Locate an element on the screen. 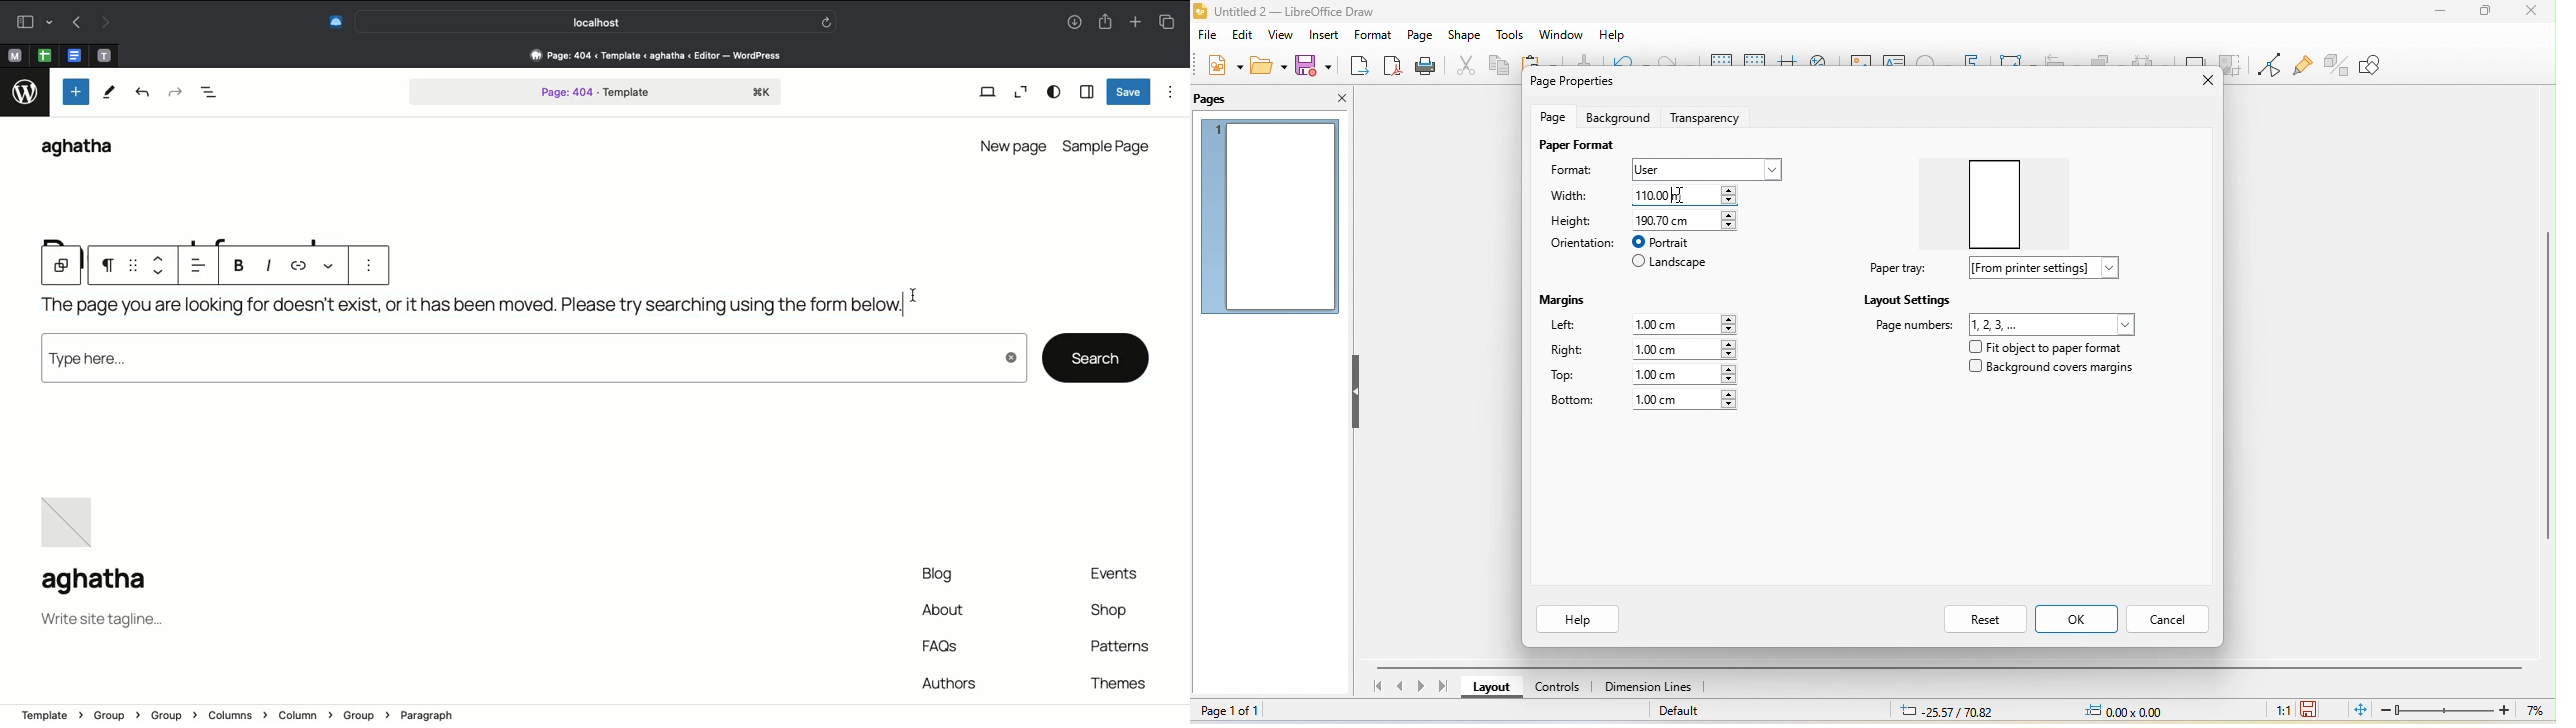  width is located at coordinates (1576, 197).